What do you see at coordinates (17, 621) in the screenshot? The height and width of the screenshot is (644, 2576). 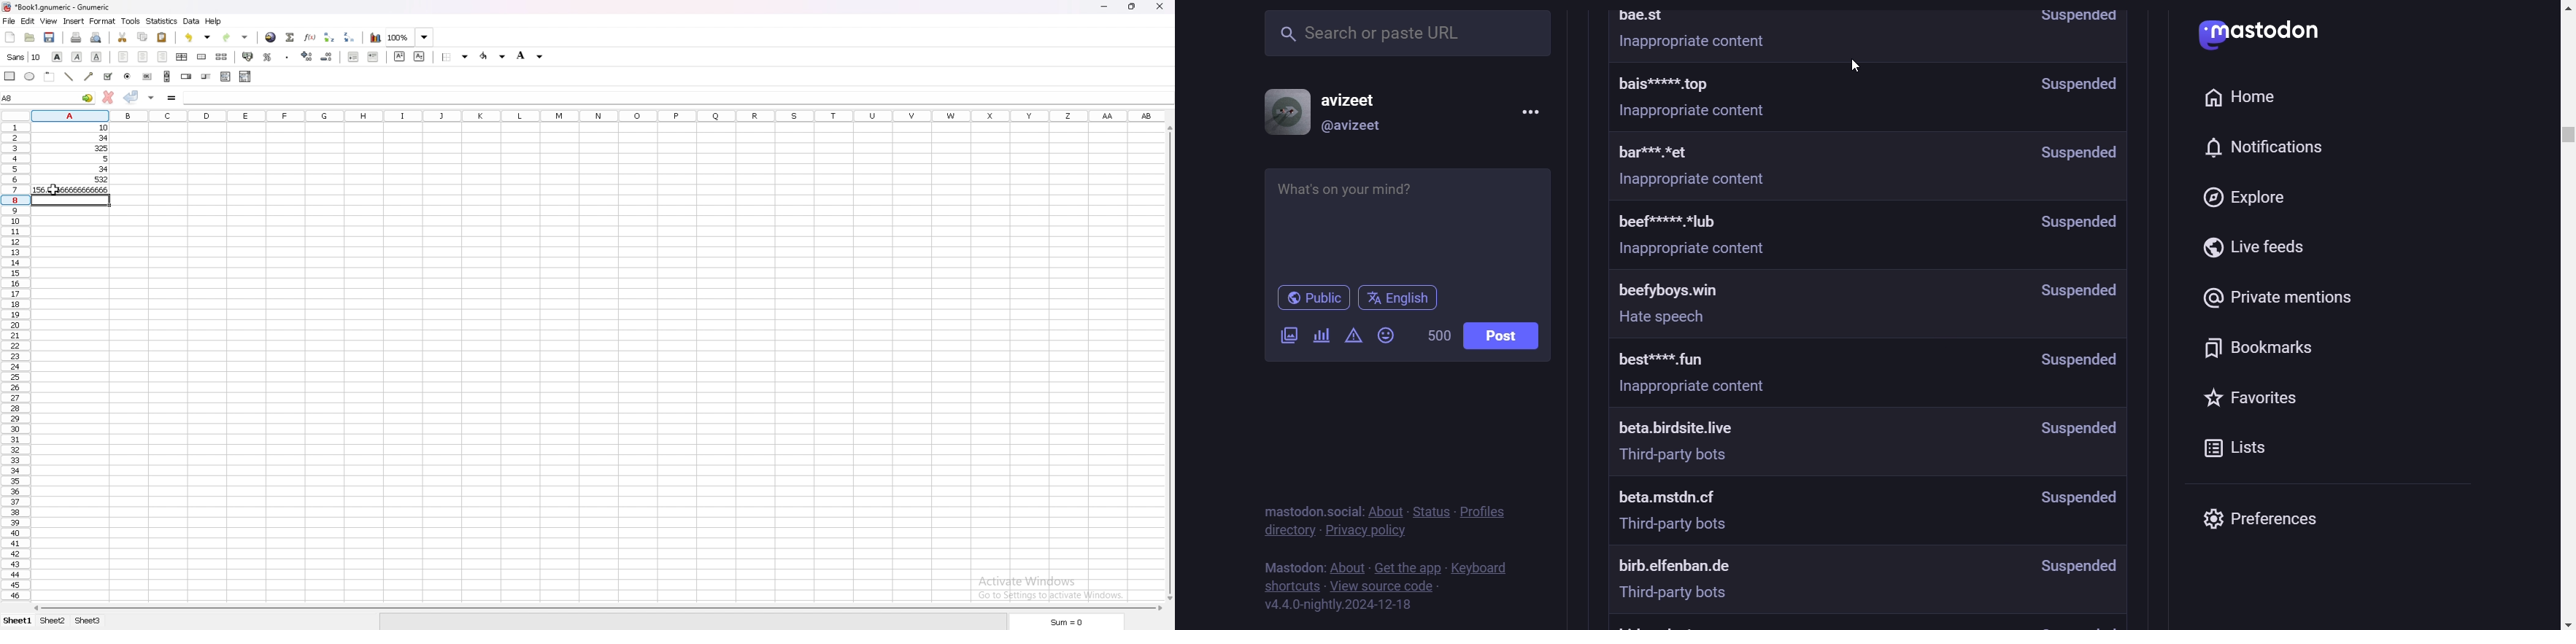 I see `sheet 1` at bounding box center [17, 621].